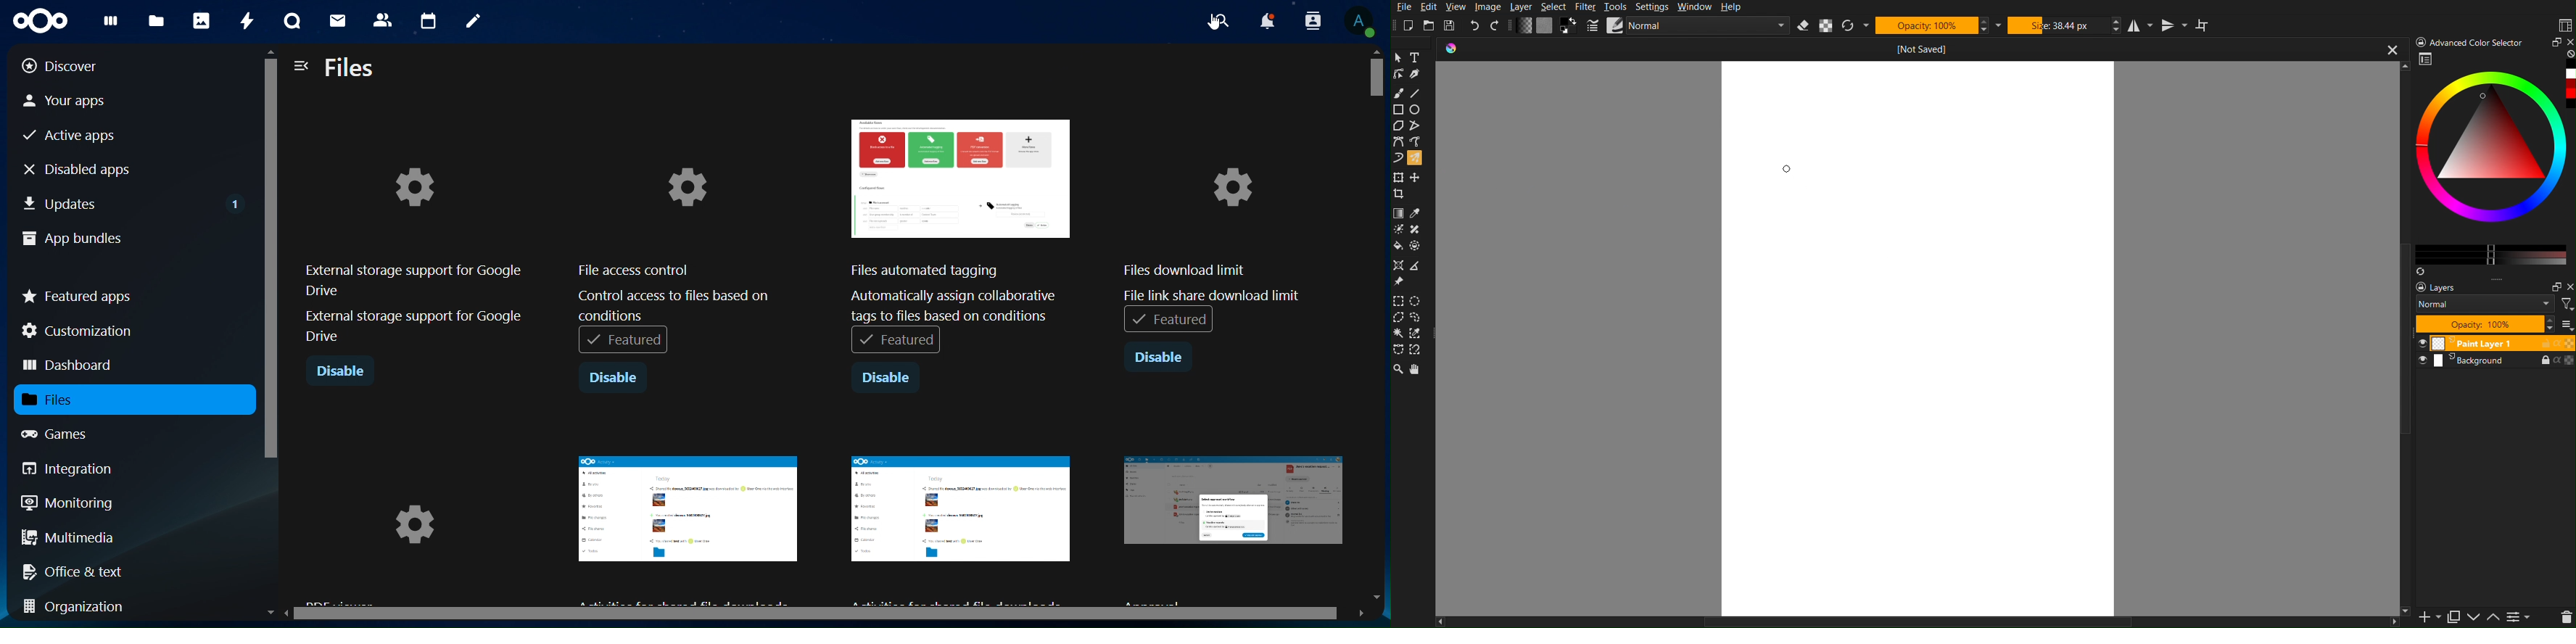 The image size is (2576, 644). What do you see at coordinates (71, 66) in the screenshot?
I see `discover` at bounding box center [71, 66].